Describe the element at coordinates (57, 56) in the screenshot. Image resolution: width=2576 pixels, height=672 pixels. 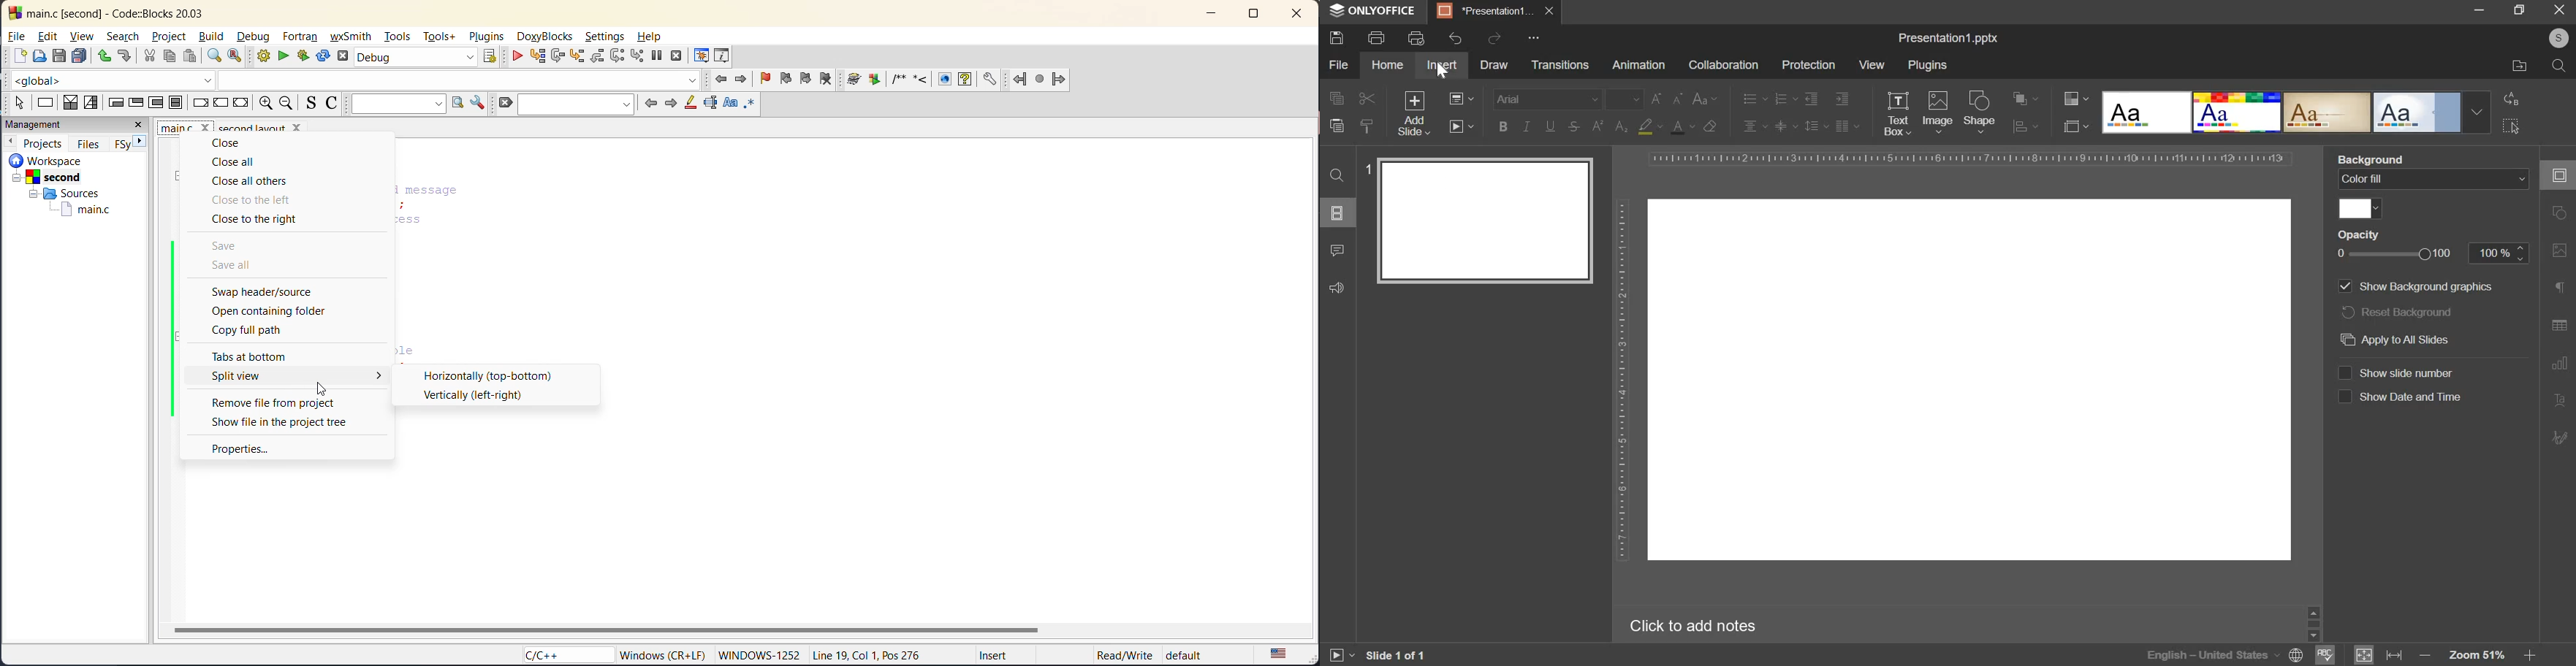
I see `save` at that location.